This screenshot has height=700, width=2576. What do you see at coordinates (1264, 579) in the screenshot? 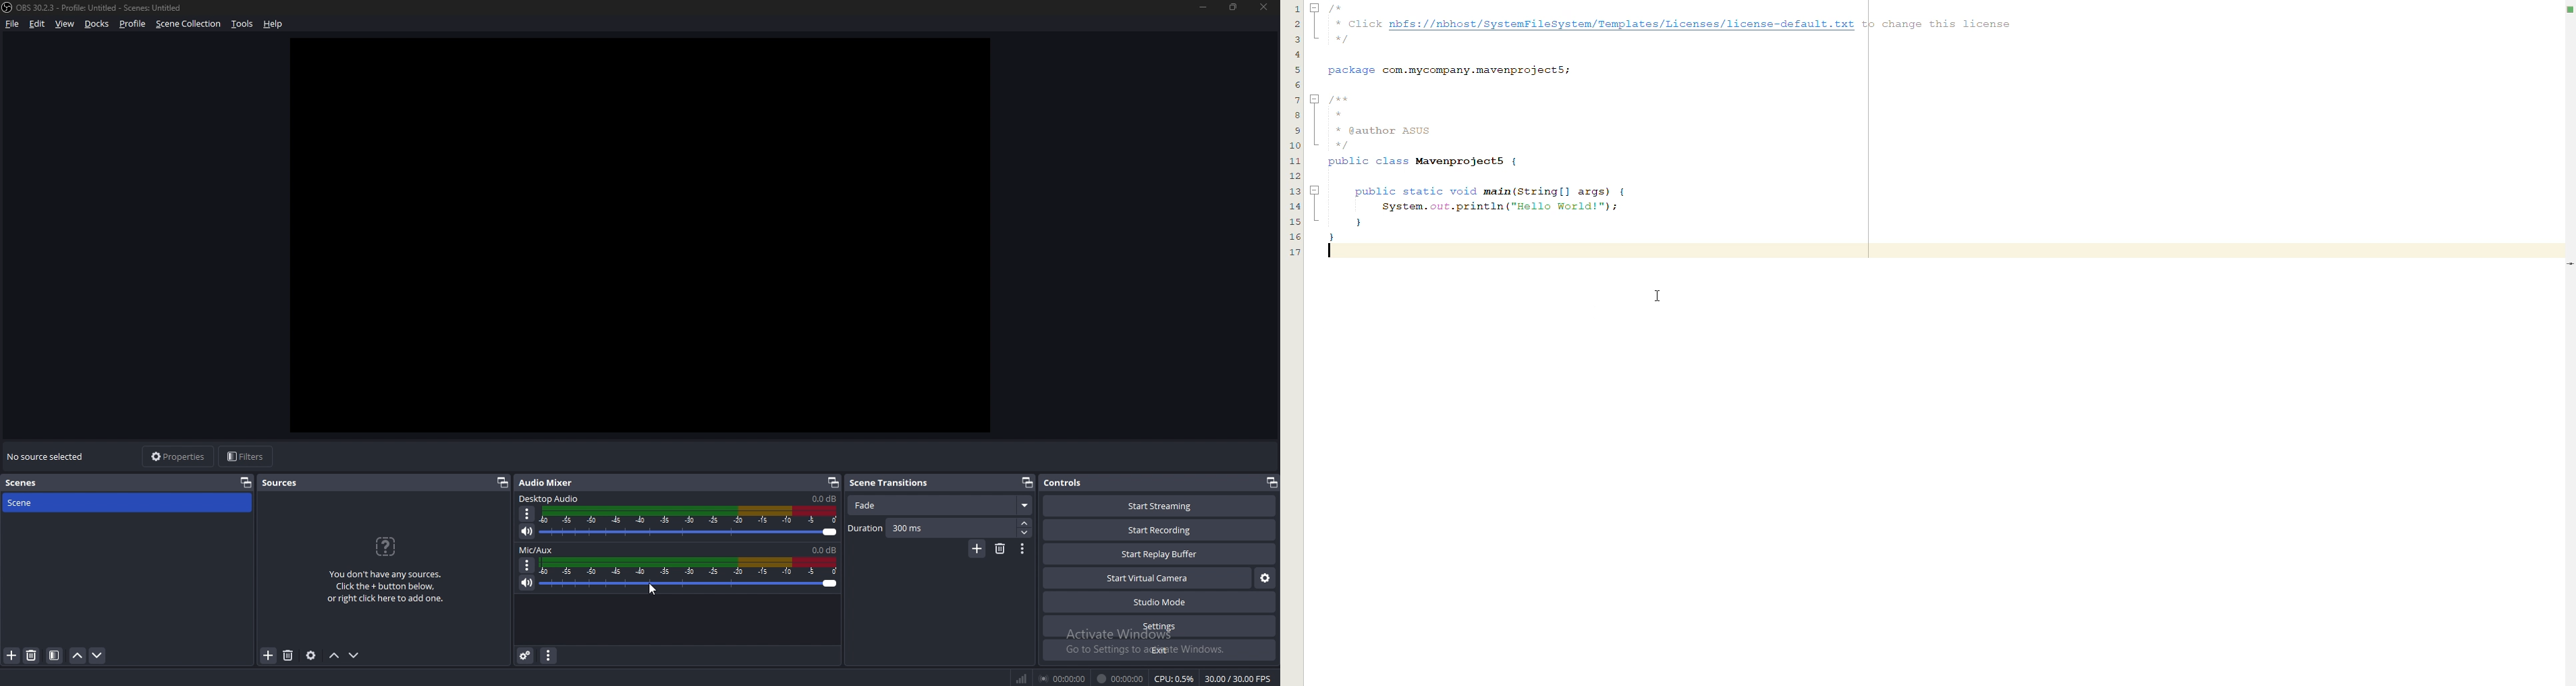
I see `configure virtual camera` at bounding box center [1264, 579].